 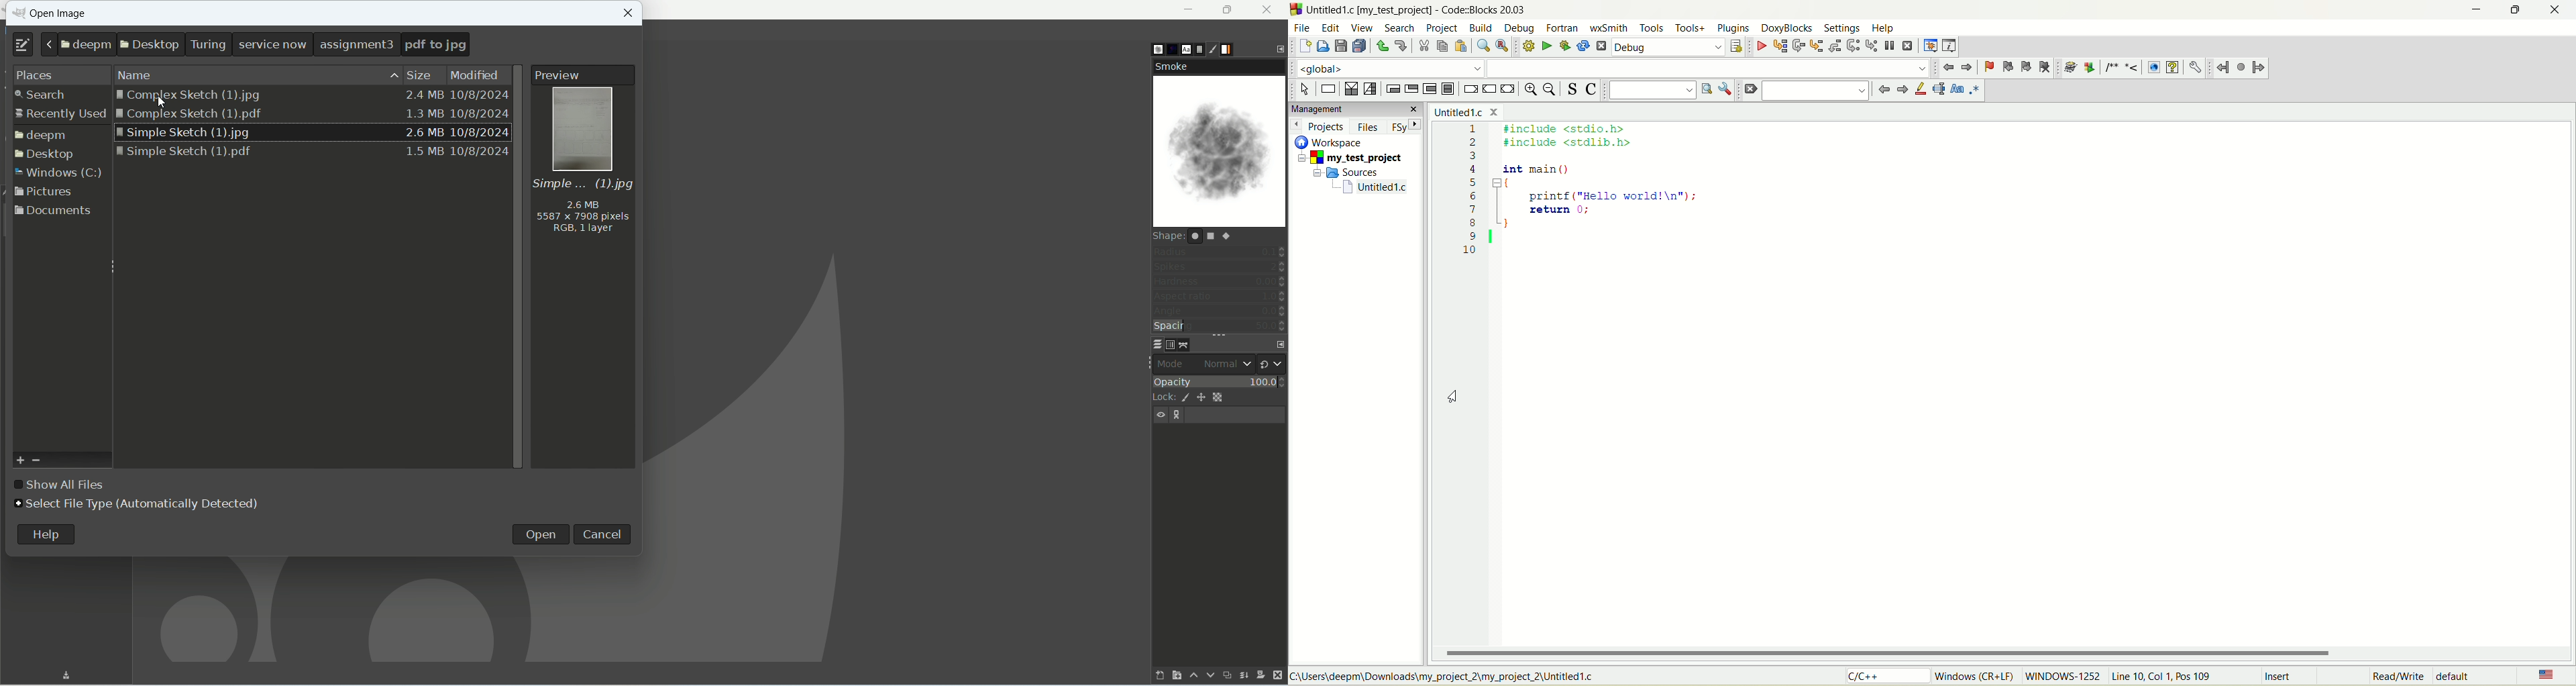 What do you see at coordinates (2123, 66) in the screenshot?
I see `comments` at bounding box center [2123, 66].